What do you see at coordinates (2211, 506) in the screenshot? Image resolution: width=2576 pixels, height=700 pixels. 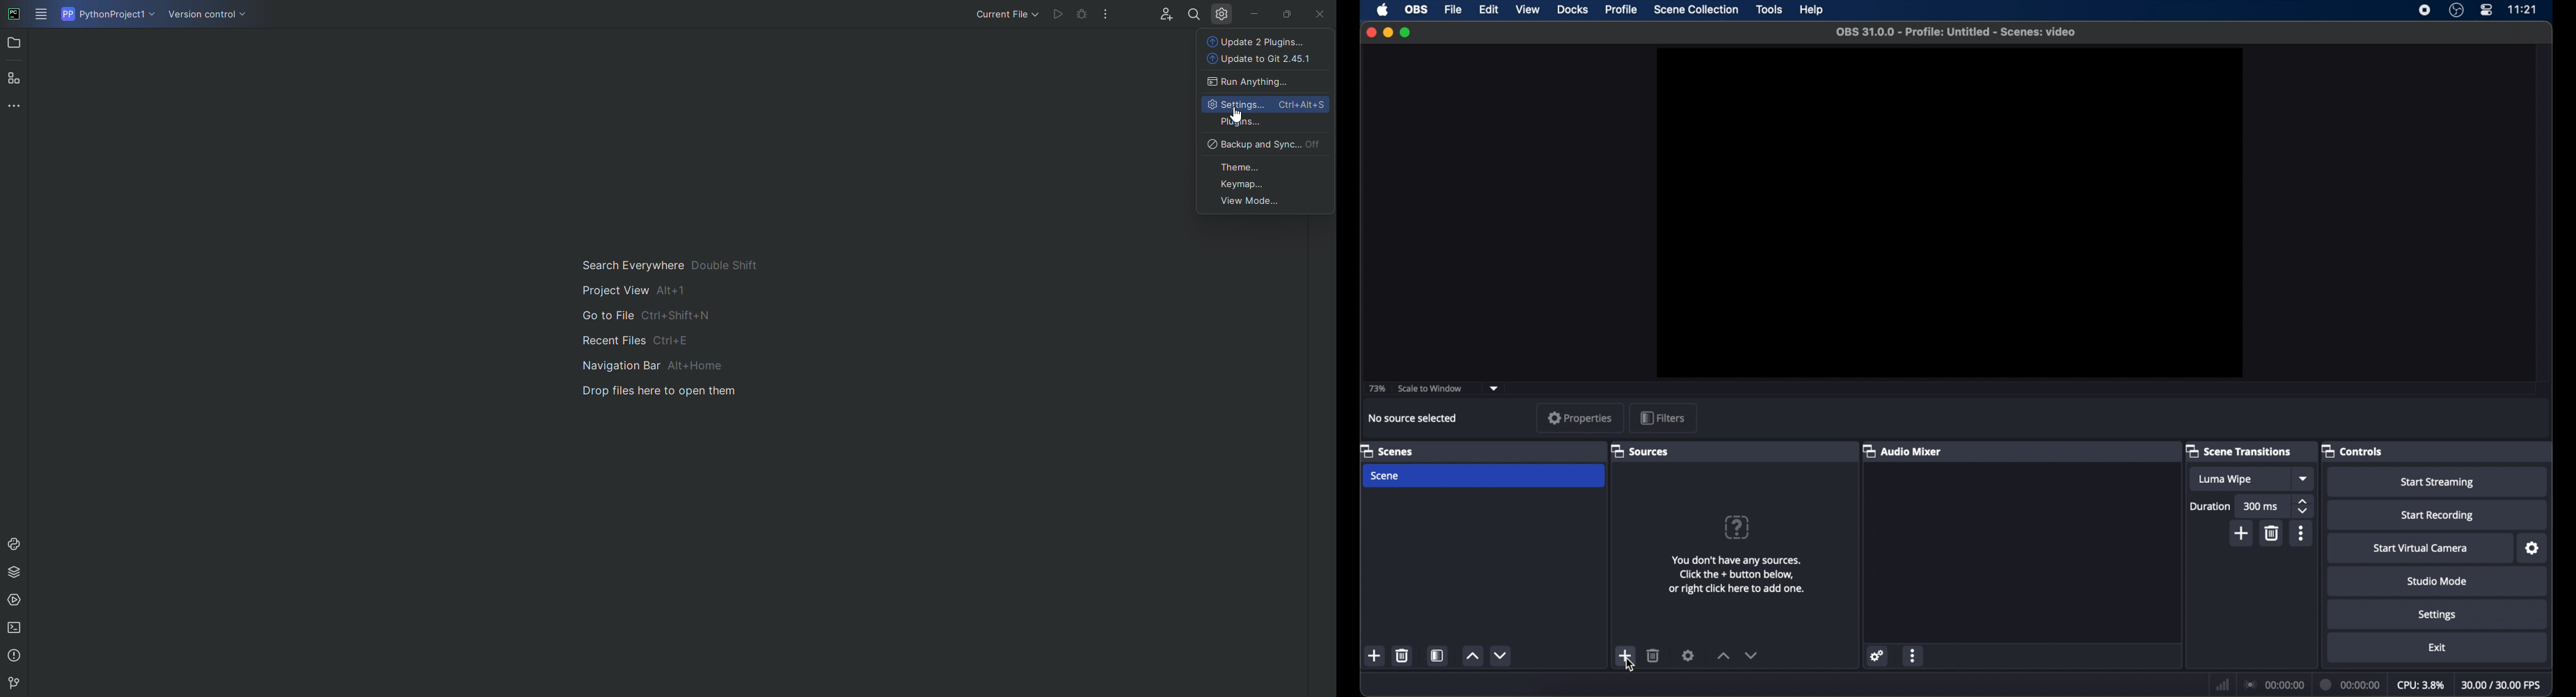 I see `duration` at bounding box center [2211, 506].